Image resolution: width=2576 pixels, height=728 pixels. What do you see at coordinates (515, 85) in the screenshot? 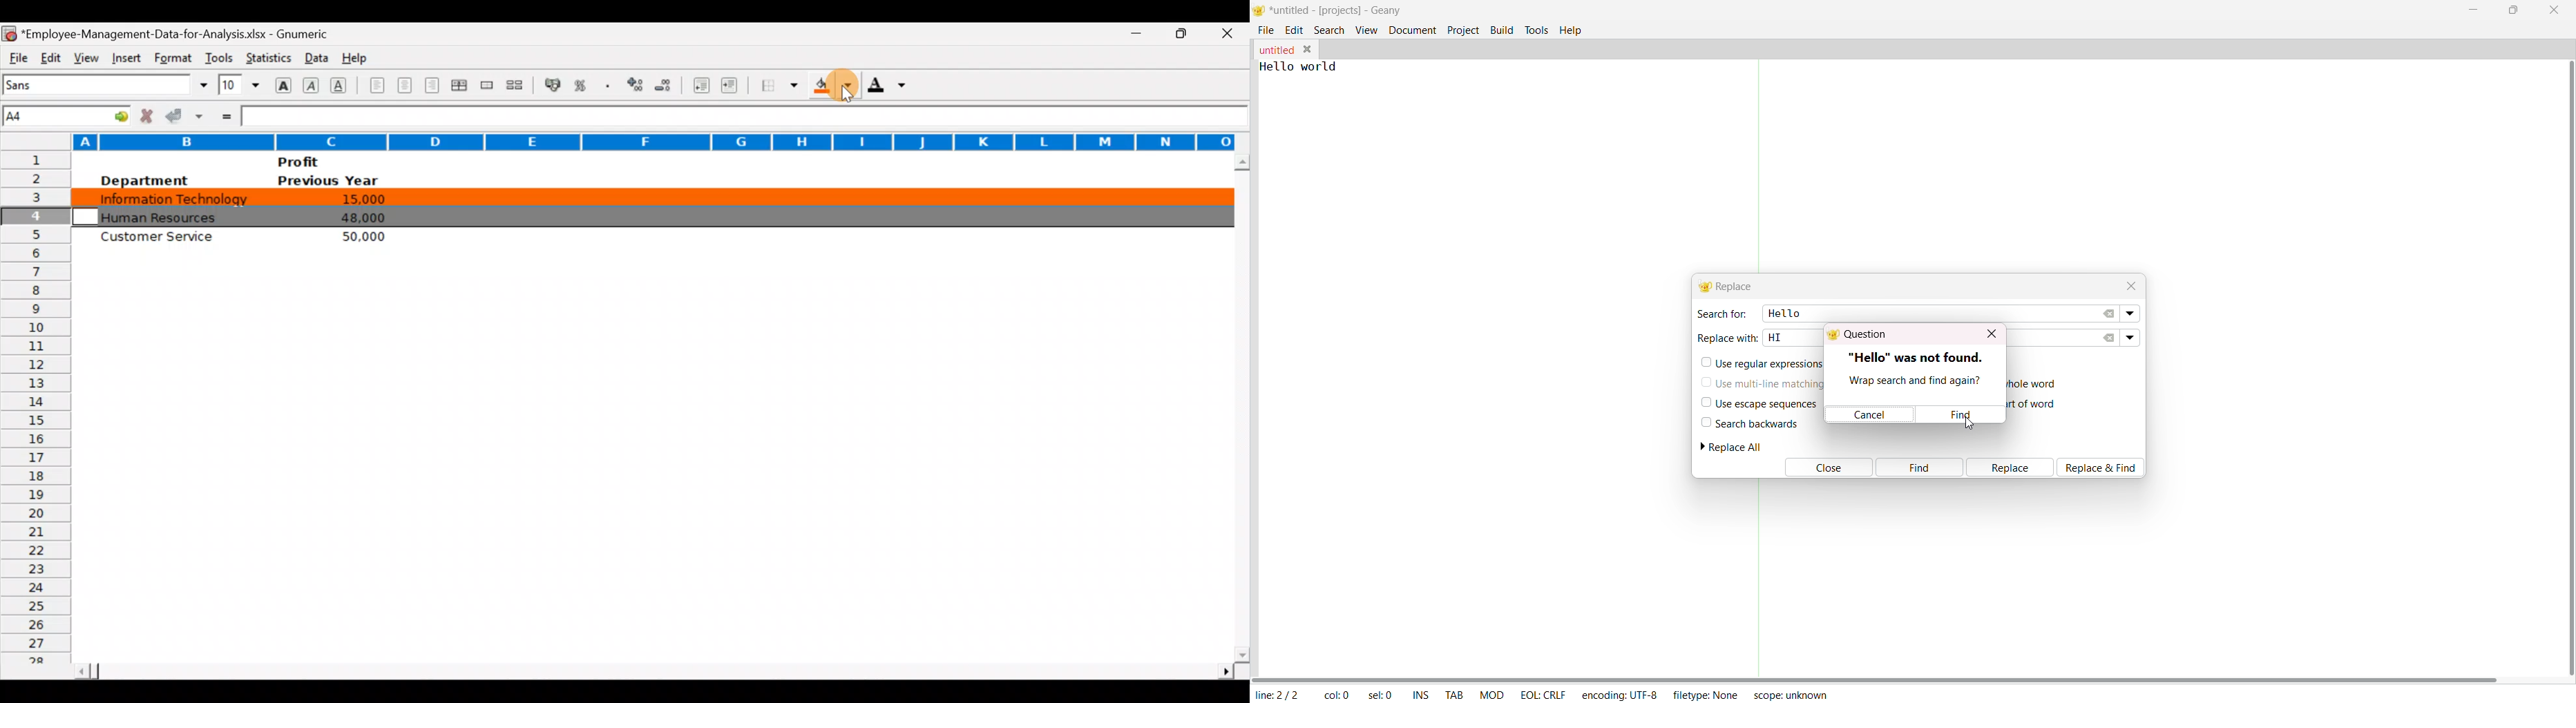
I see `Split merged range of cells` at bounding box center [515, 85].